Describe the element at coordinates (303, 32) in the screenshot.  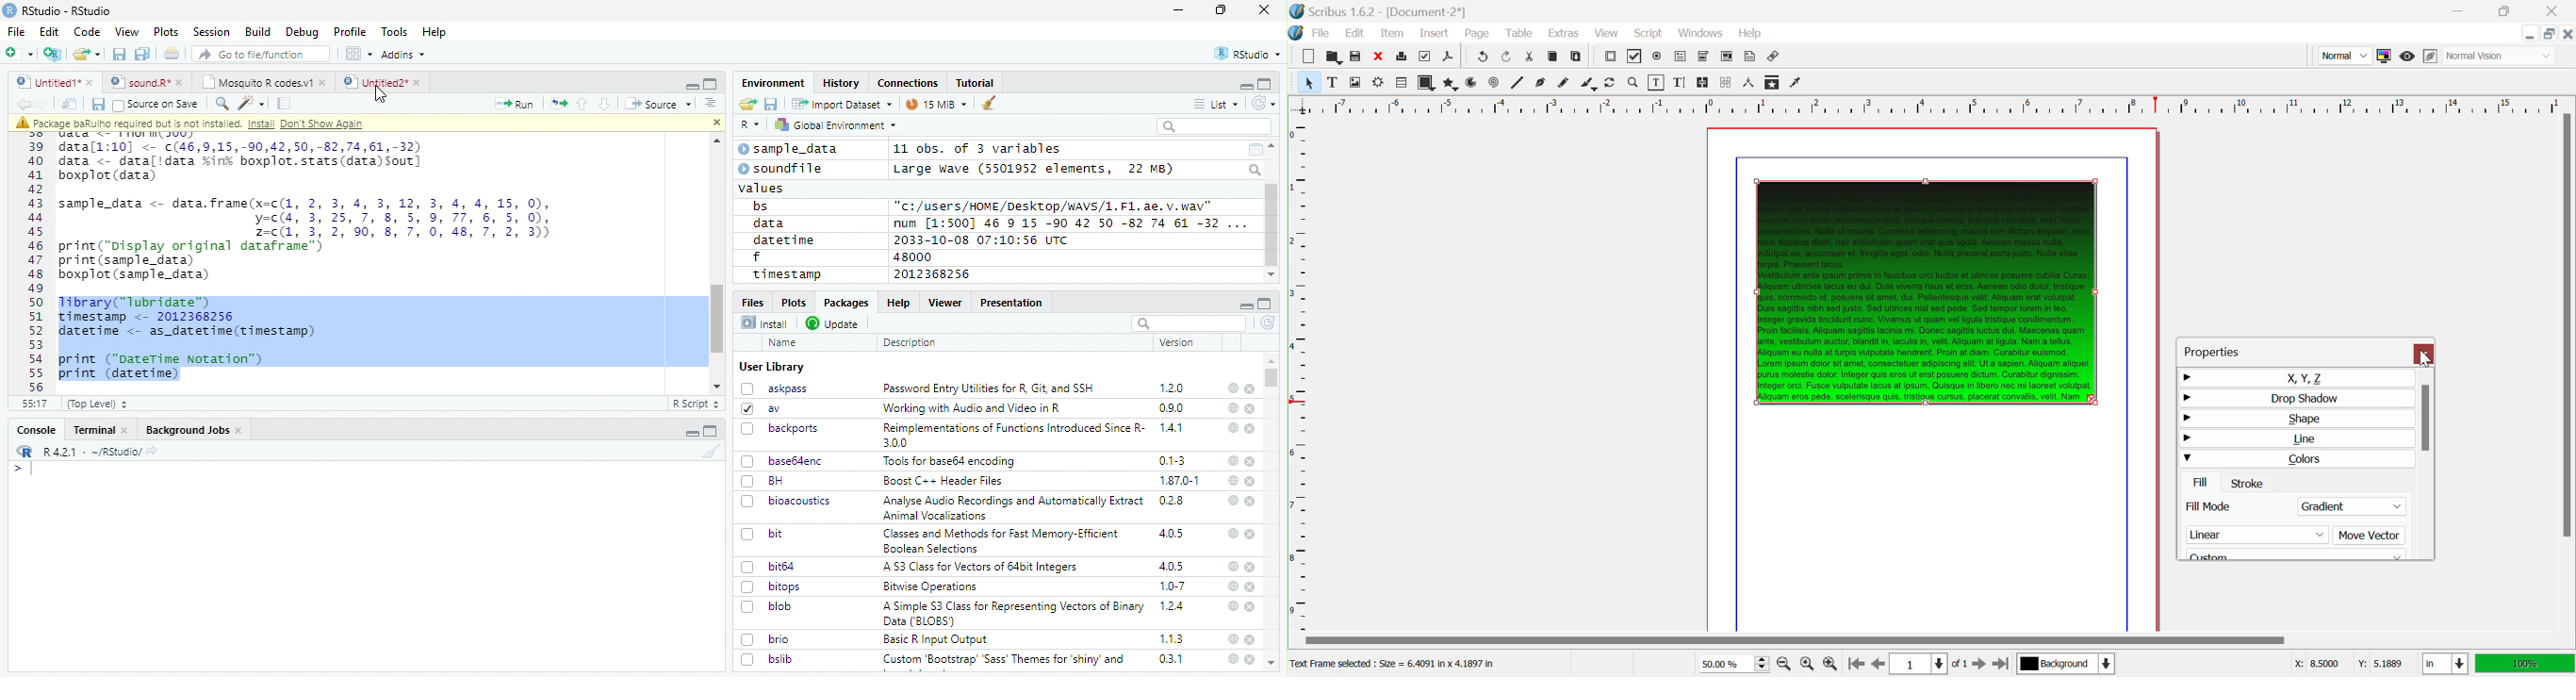
I see `Debug` at that location.